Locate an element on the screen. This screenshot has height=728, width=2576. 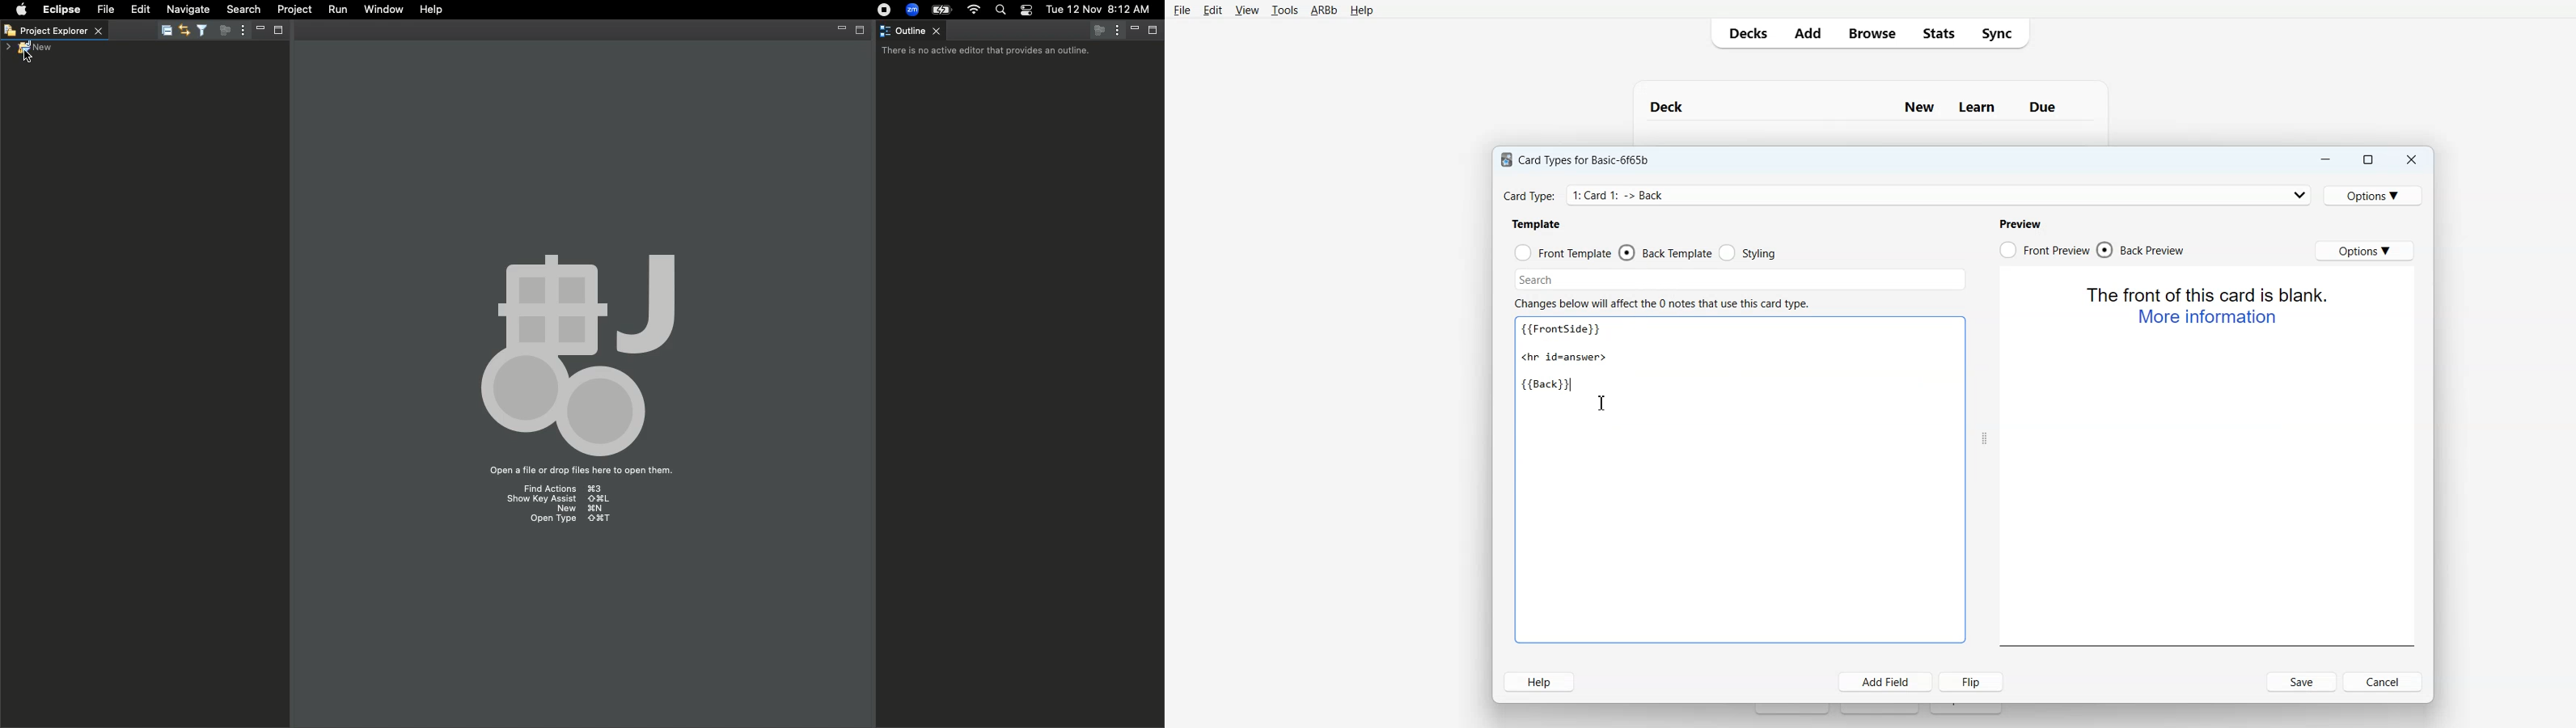
Edit is located at coordinates (138, 8).